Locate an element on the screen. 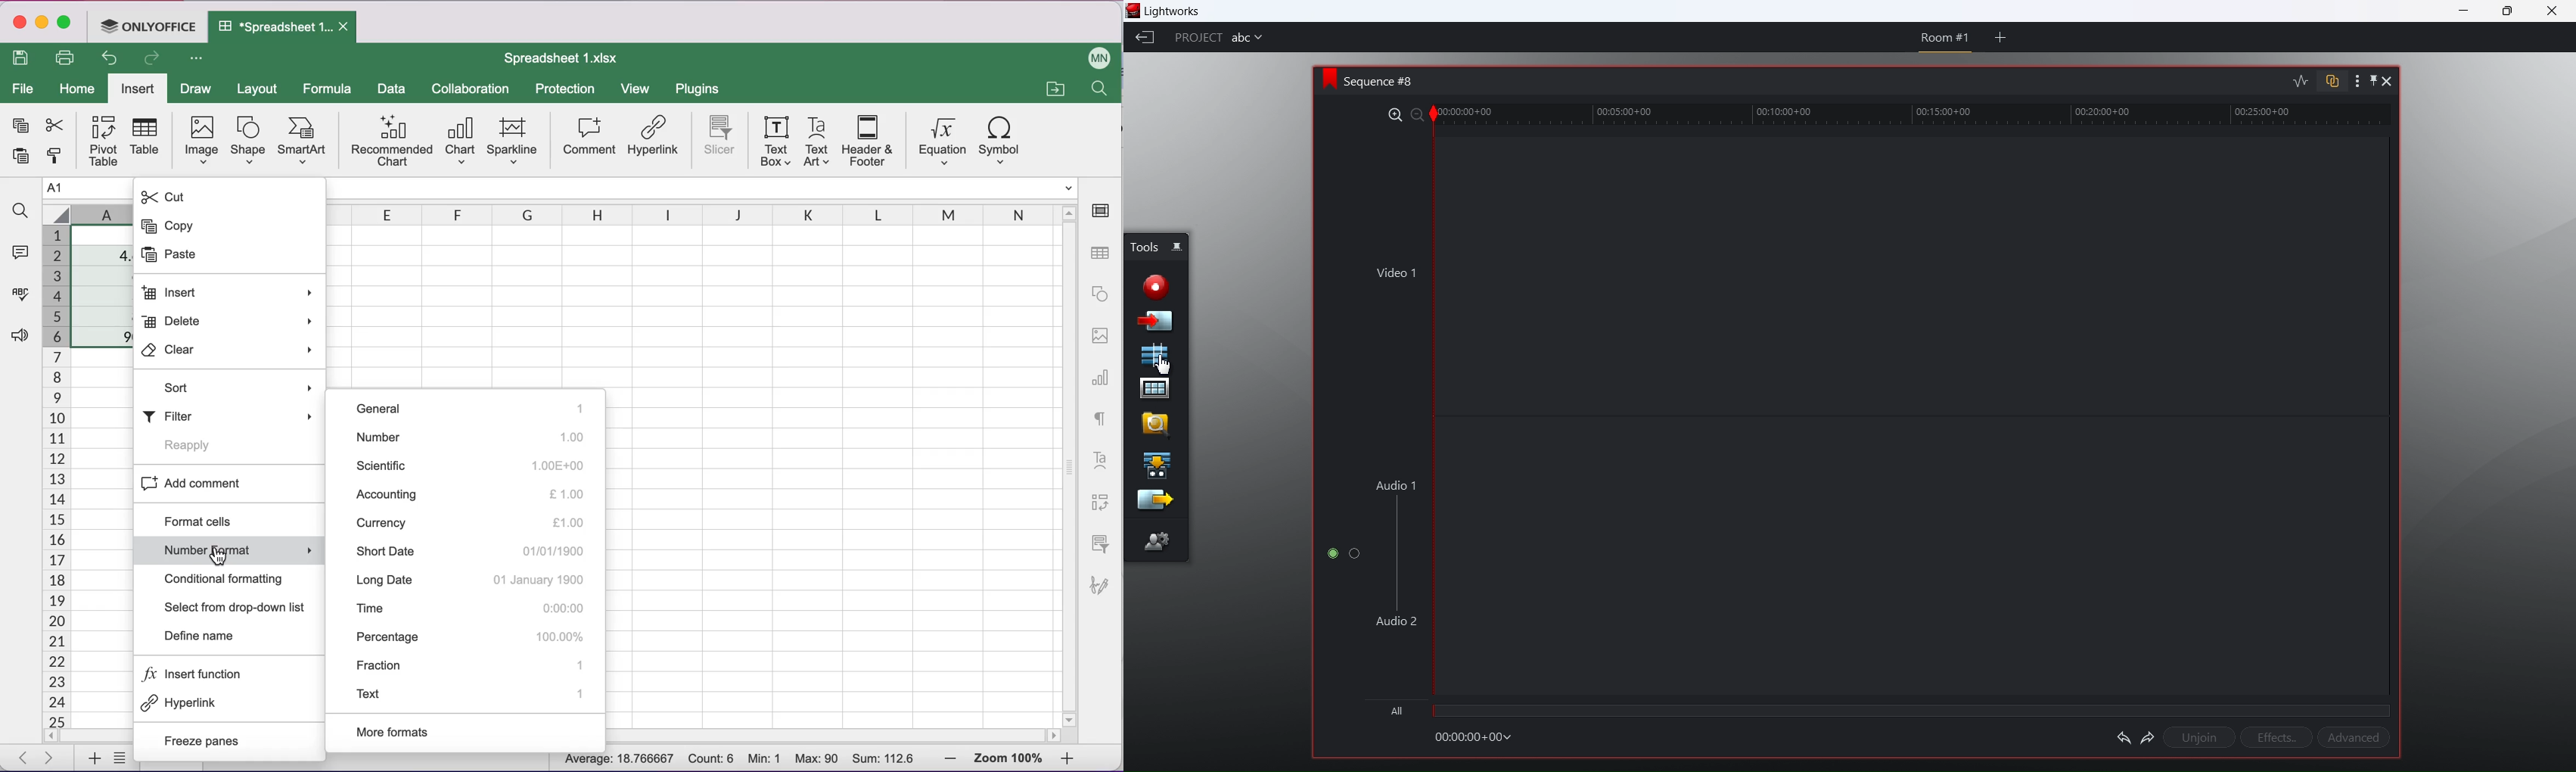 The image size is (2576, 784). print is located at coordinates (66, 59).